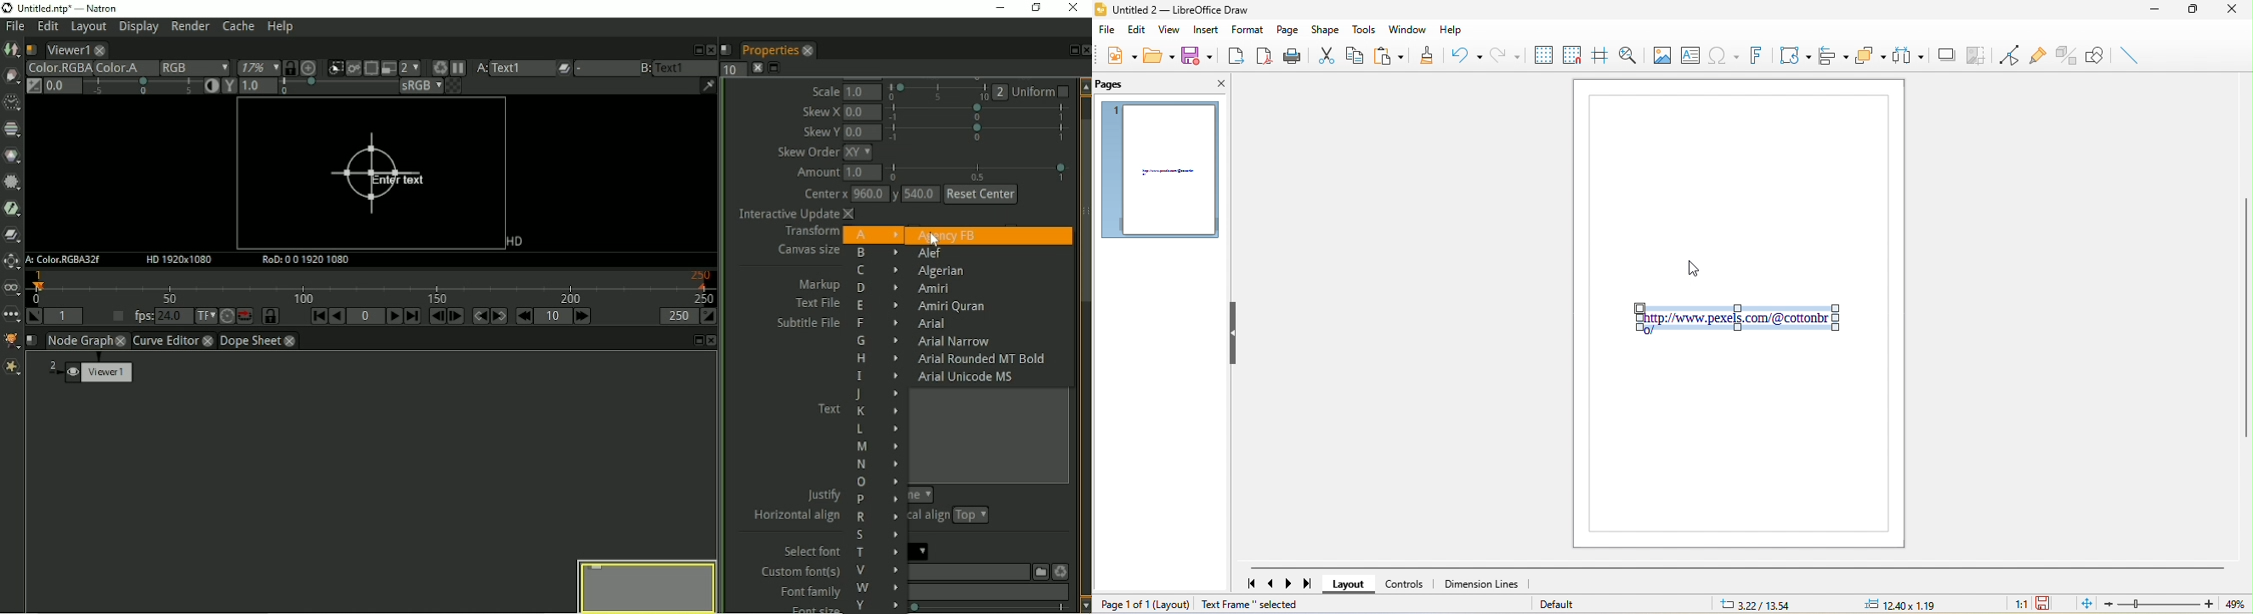  Describe the element at coordinates (1945, 54) in the screenshot. I see `shadow` at that location.